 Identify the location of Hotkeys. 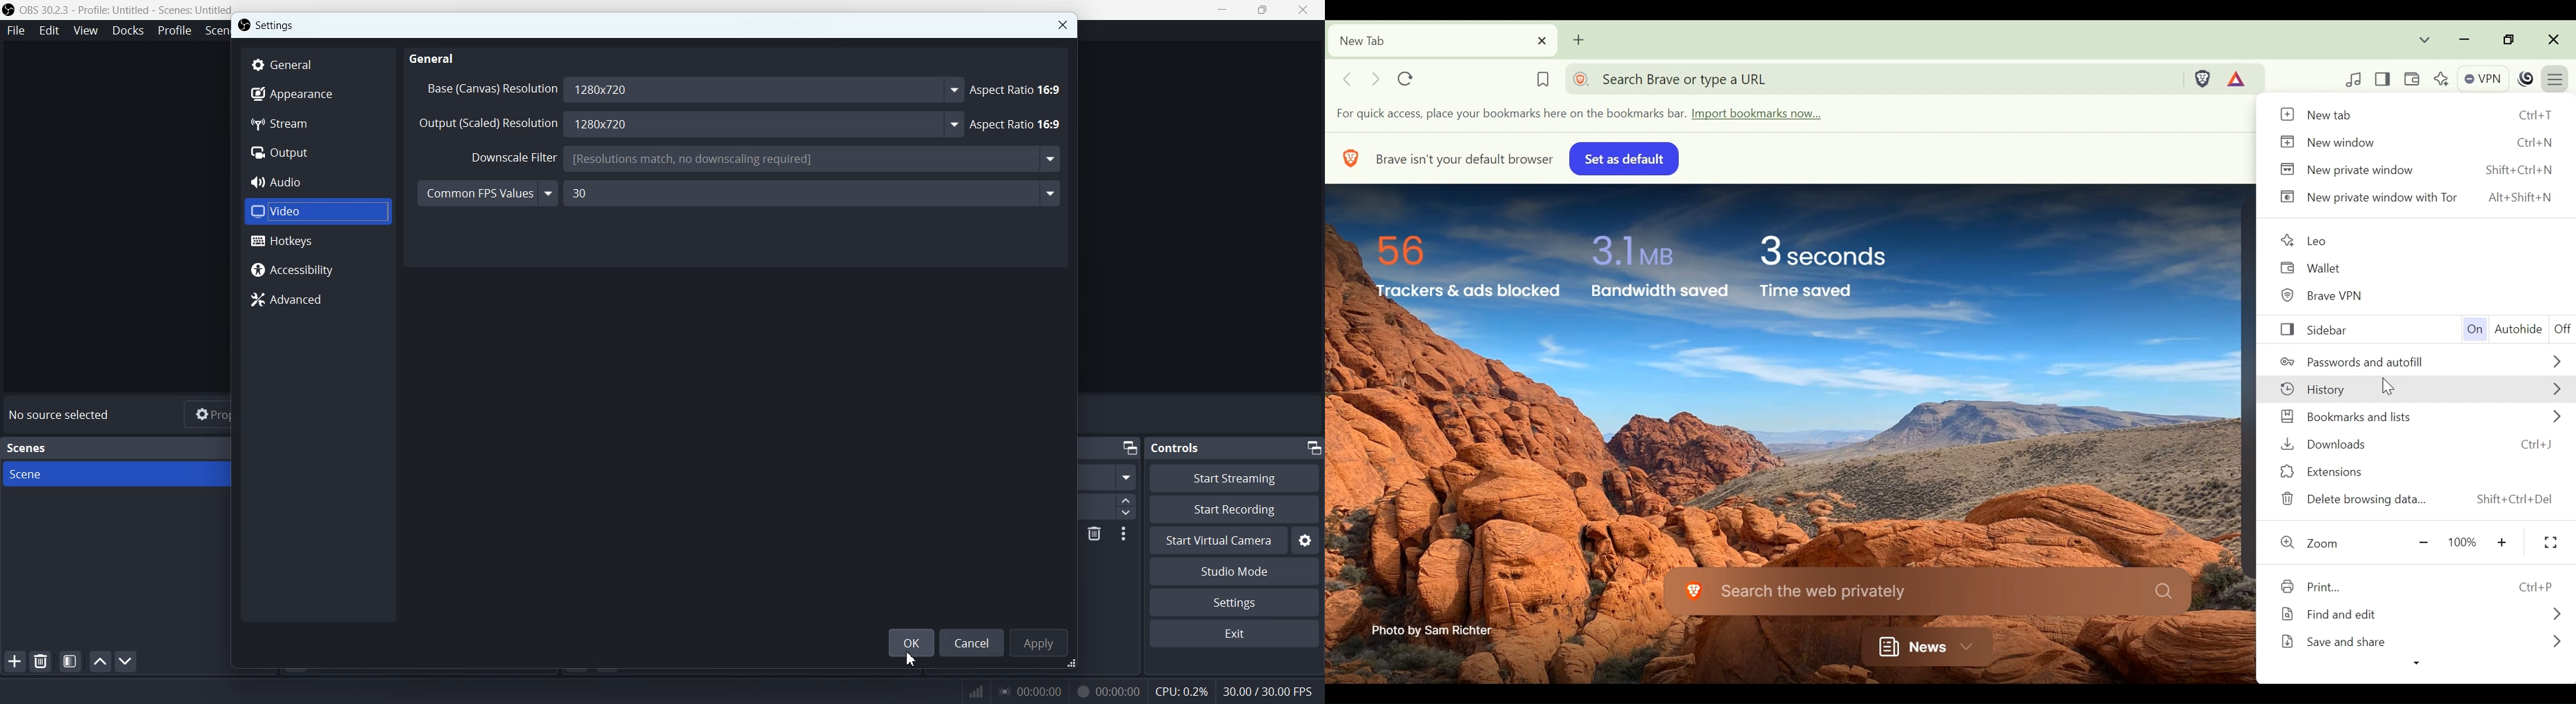
(318, 242).